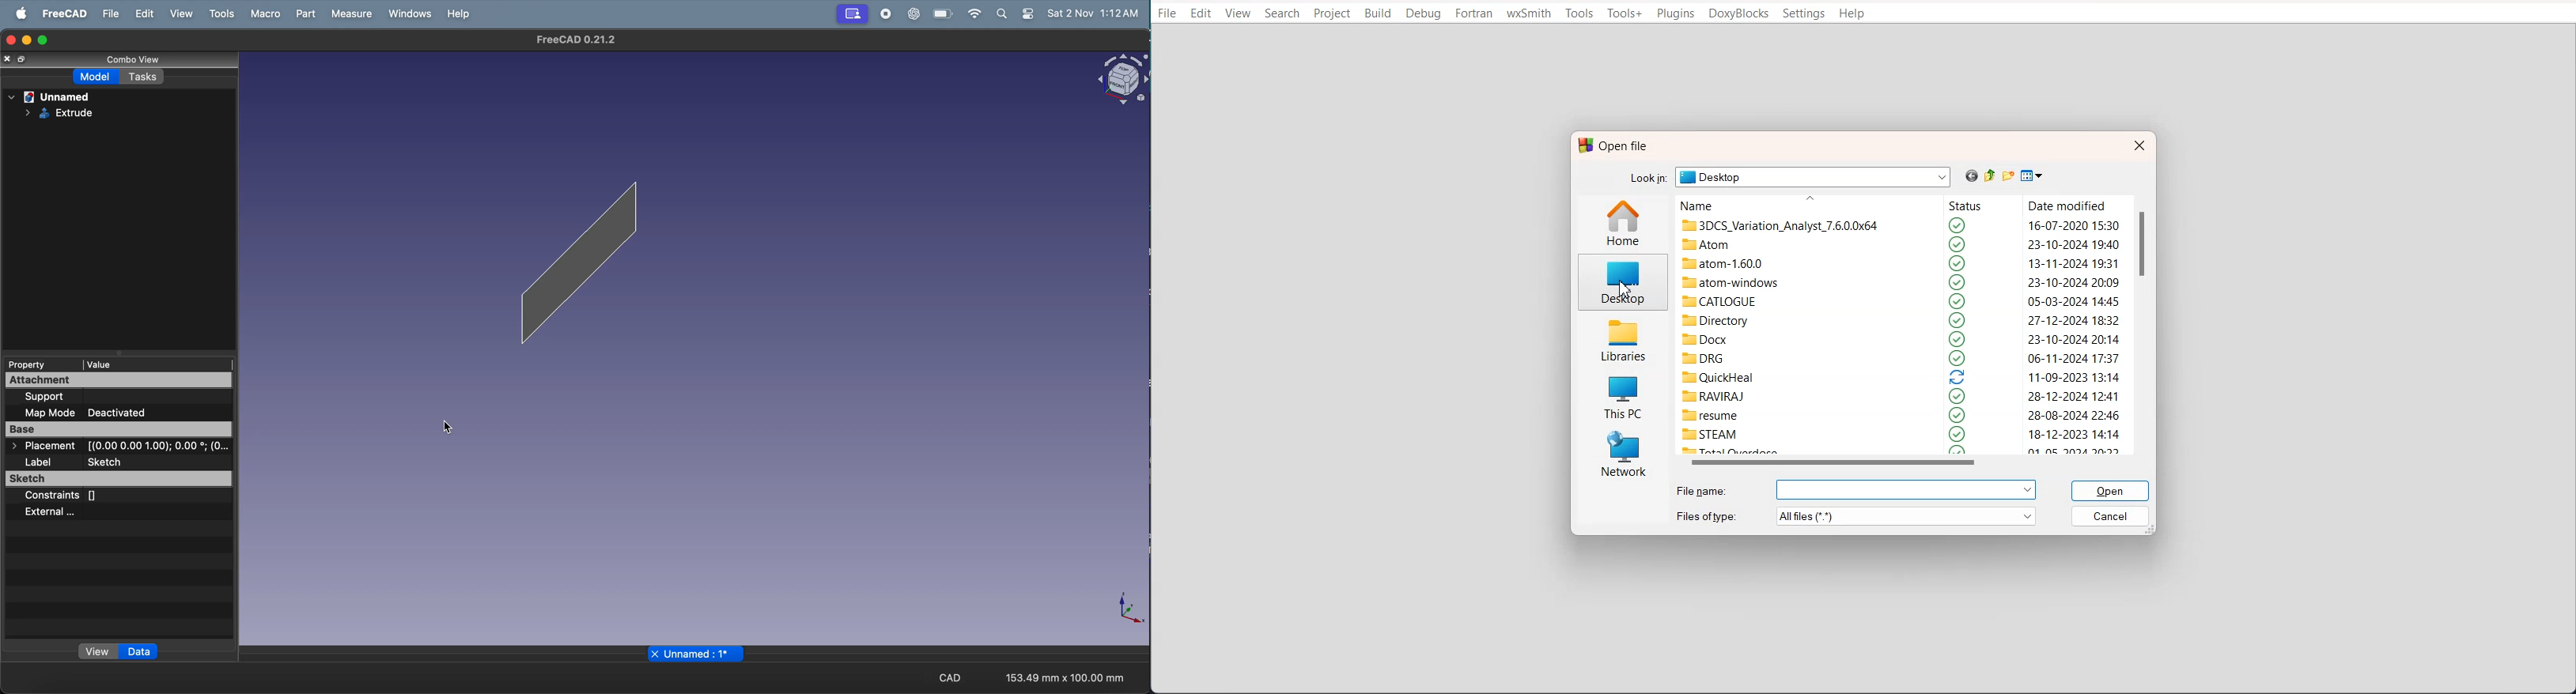 The image size is (2576, 700). Describe the element at coordinates (1912, 462) in the screenshot. I see `Horizontal scroll bar` at that location.